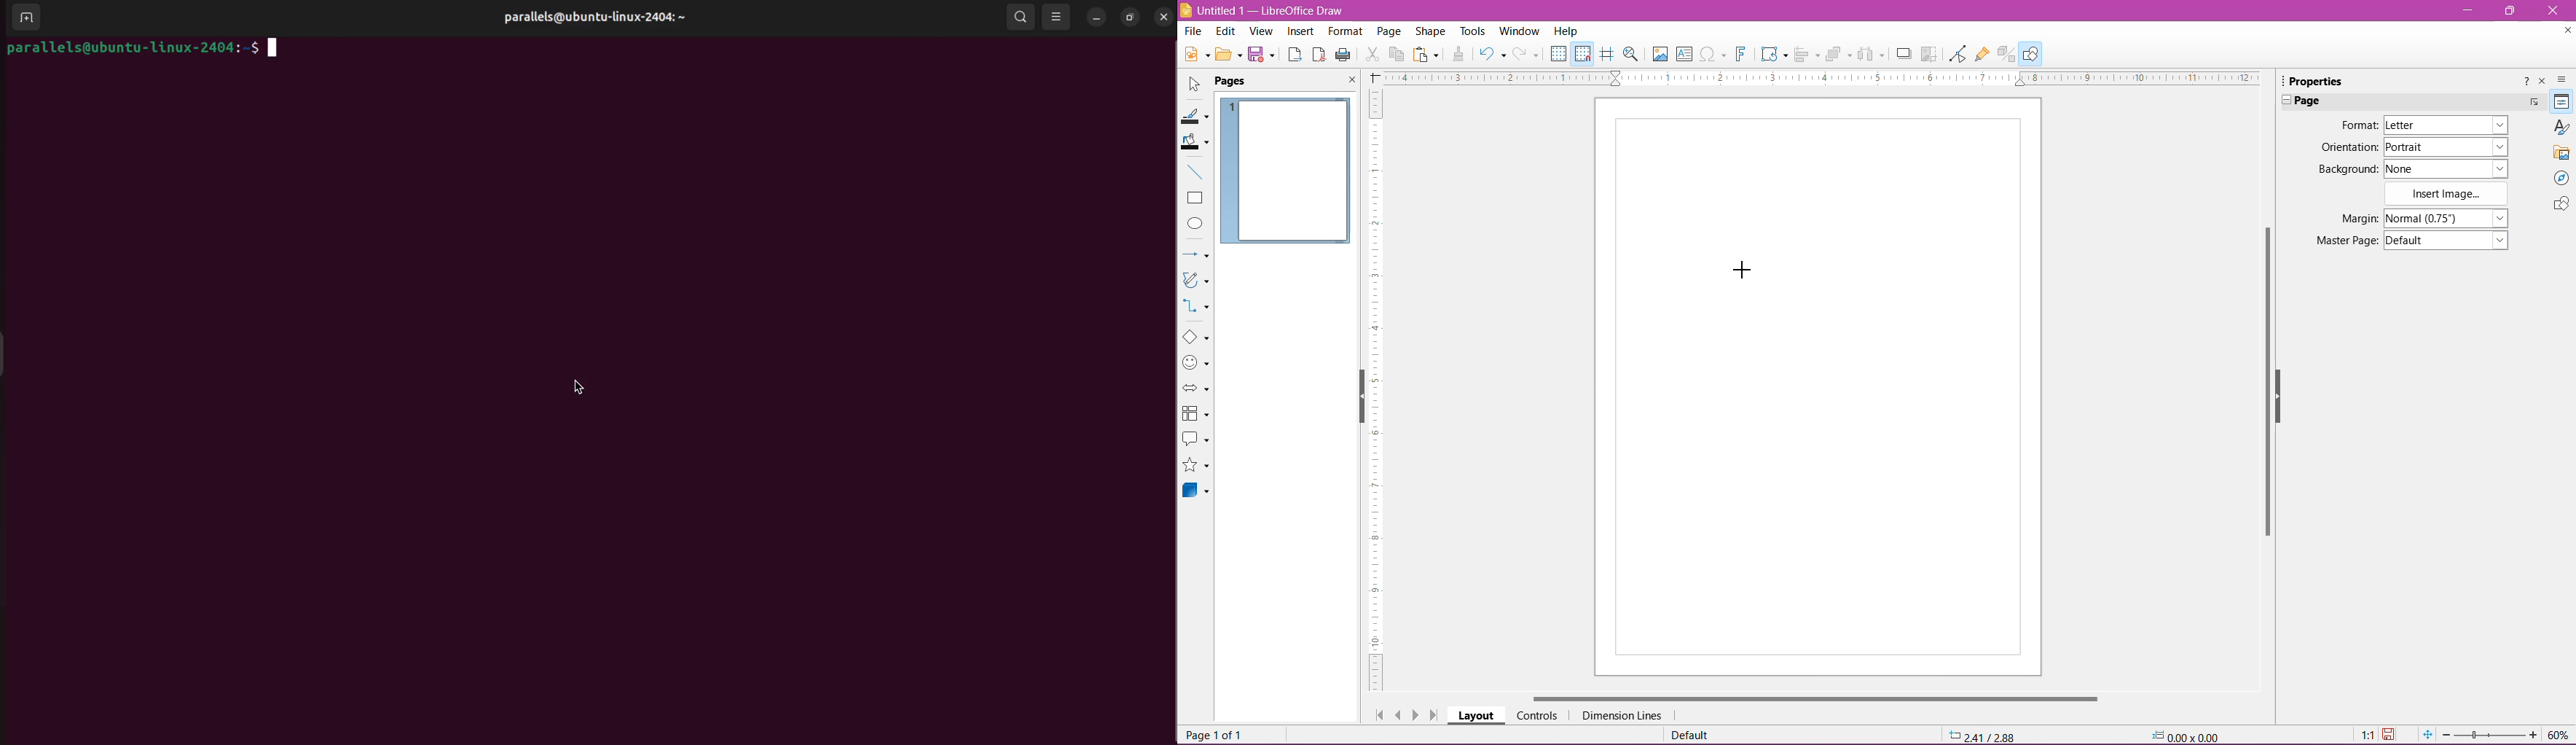 This screenshot has width=2576, height=756. Describe the element at coordinates (1374, 391) in the screenshot. I see `Ruler` at that location.